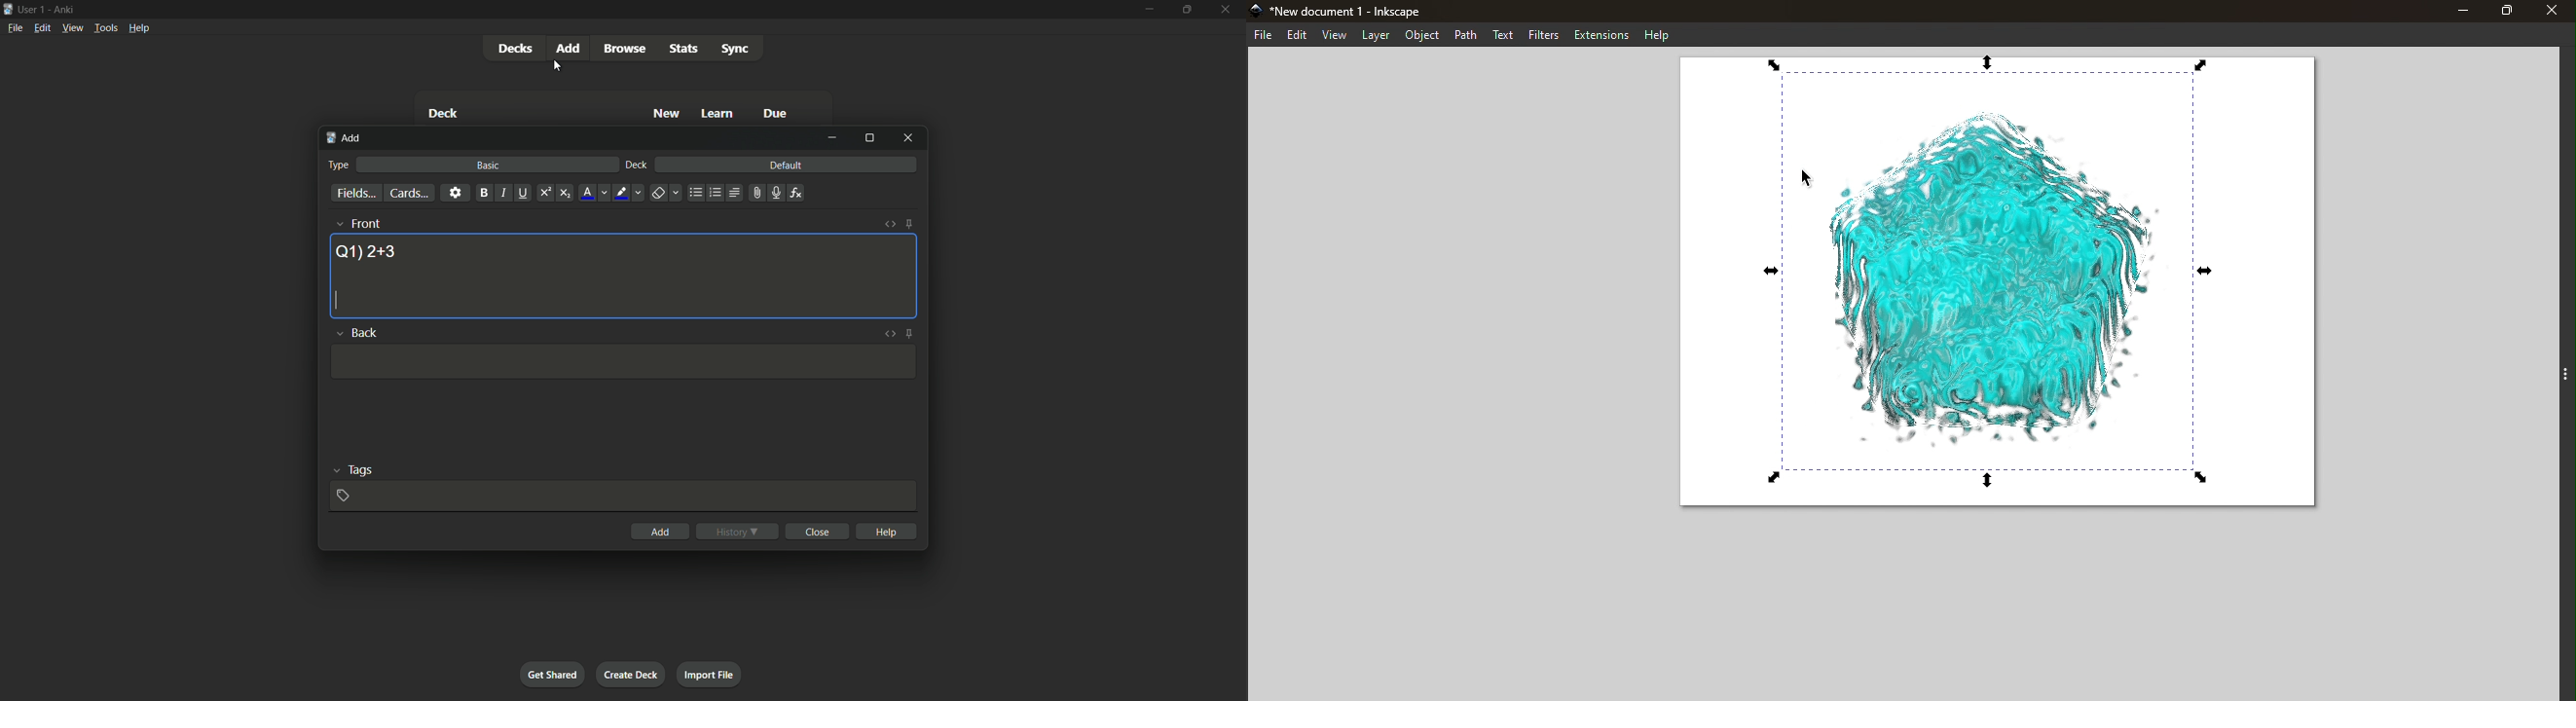 This screenshot has width=2576, height=728. I want to click on record audio, so click(775, 193).